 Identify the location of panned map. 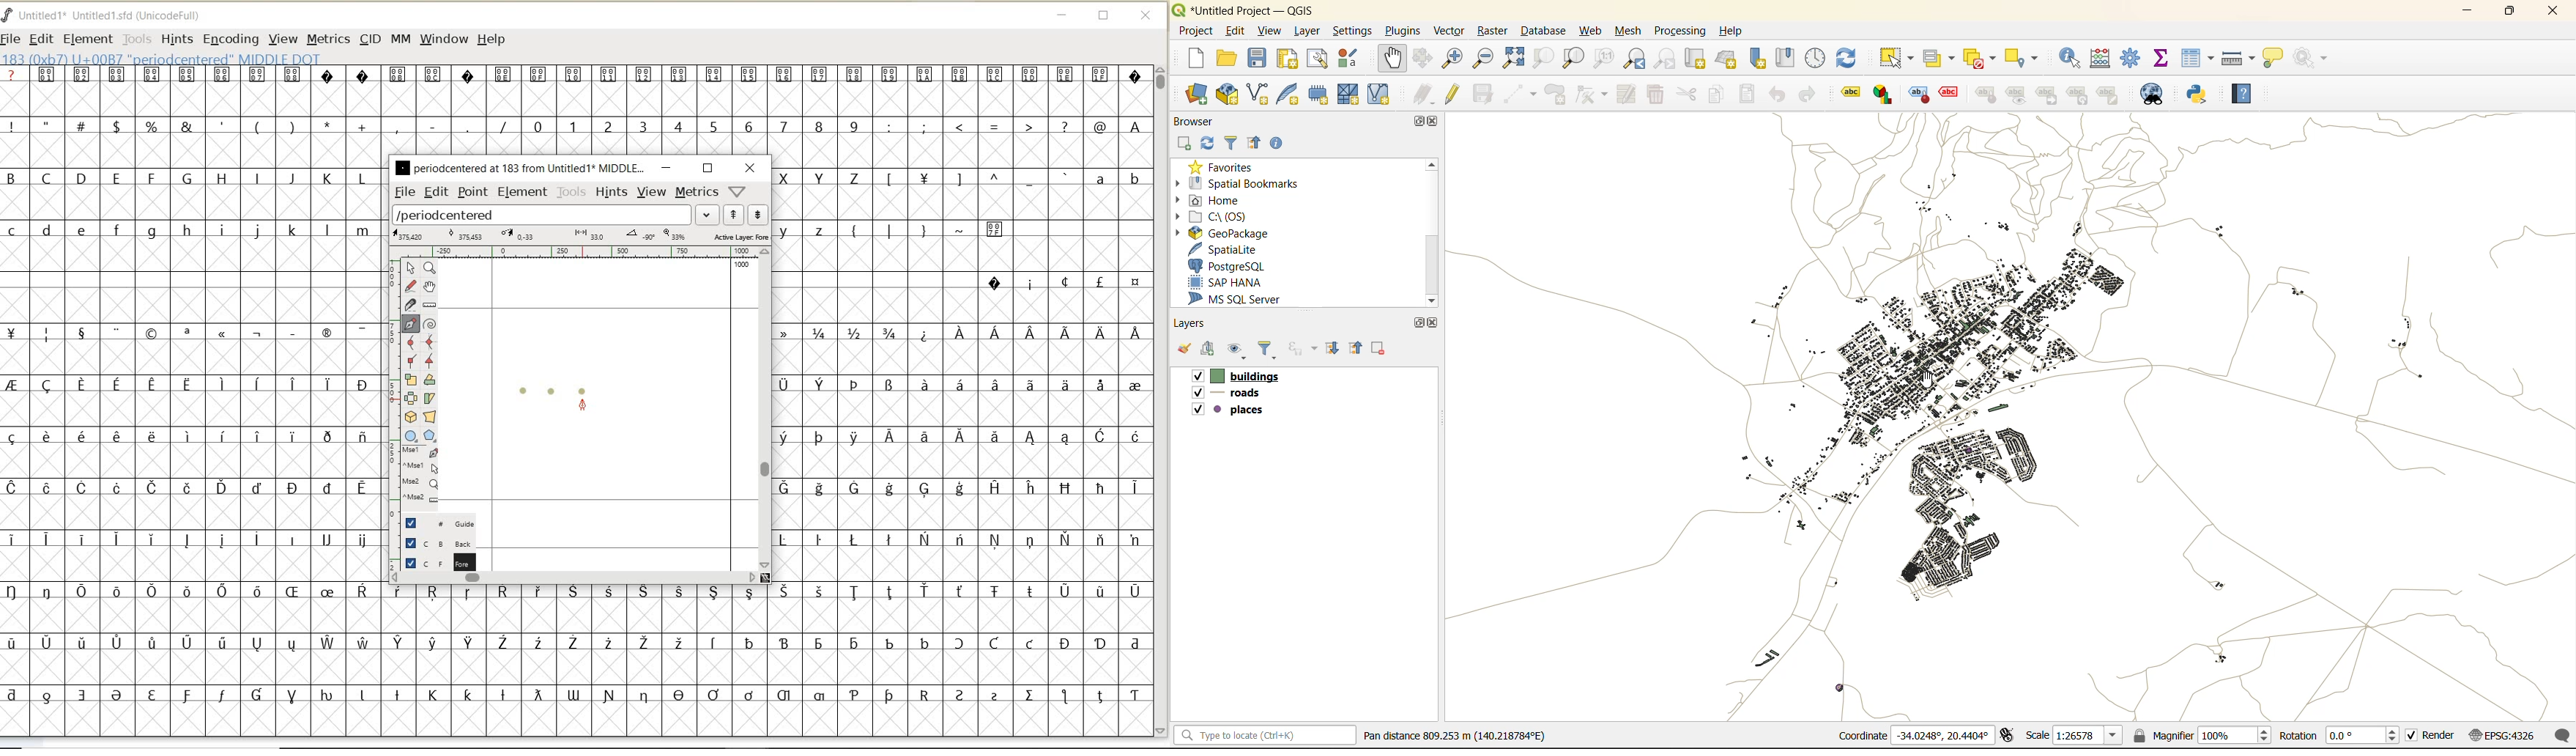
(1956, 356).